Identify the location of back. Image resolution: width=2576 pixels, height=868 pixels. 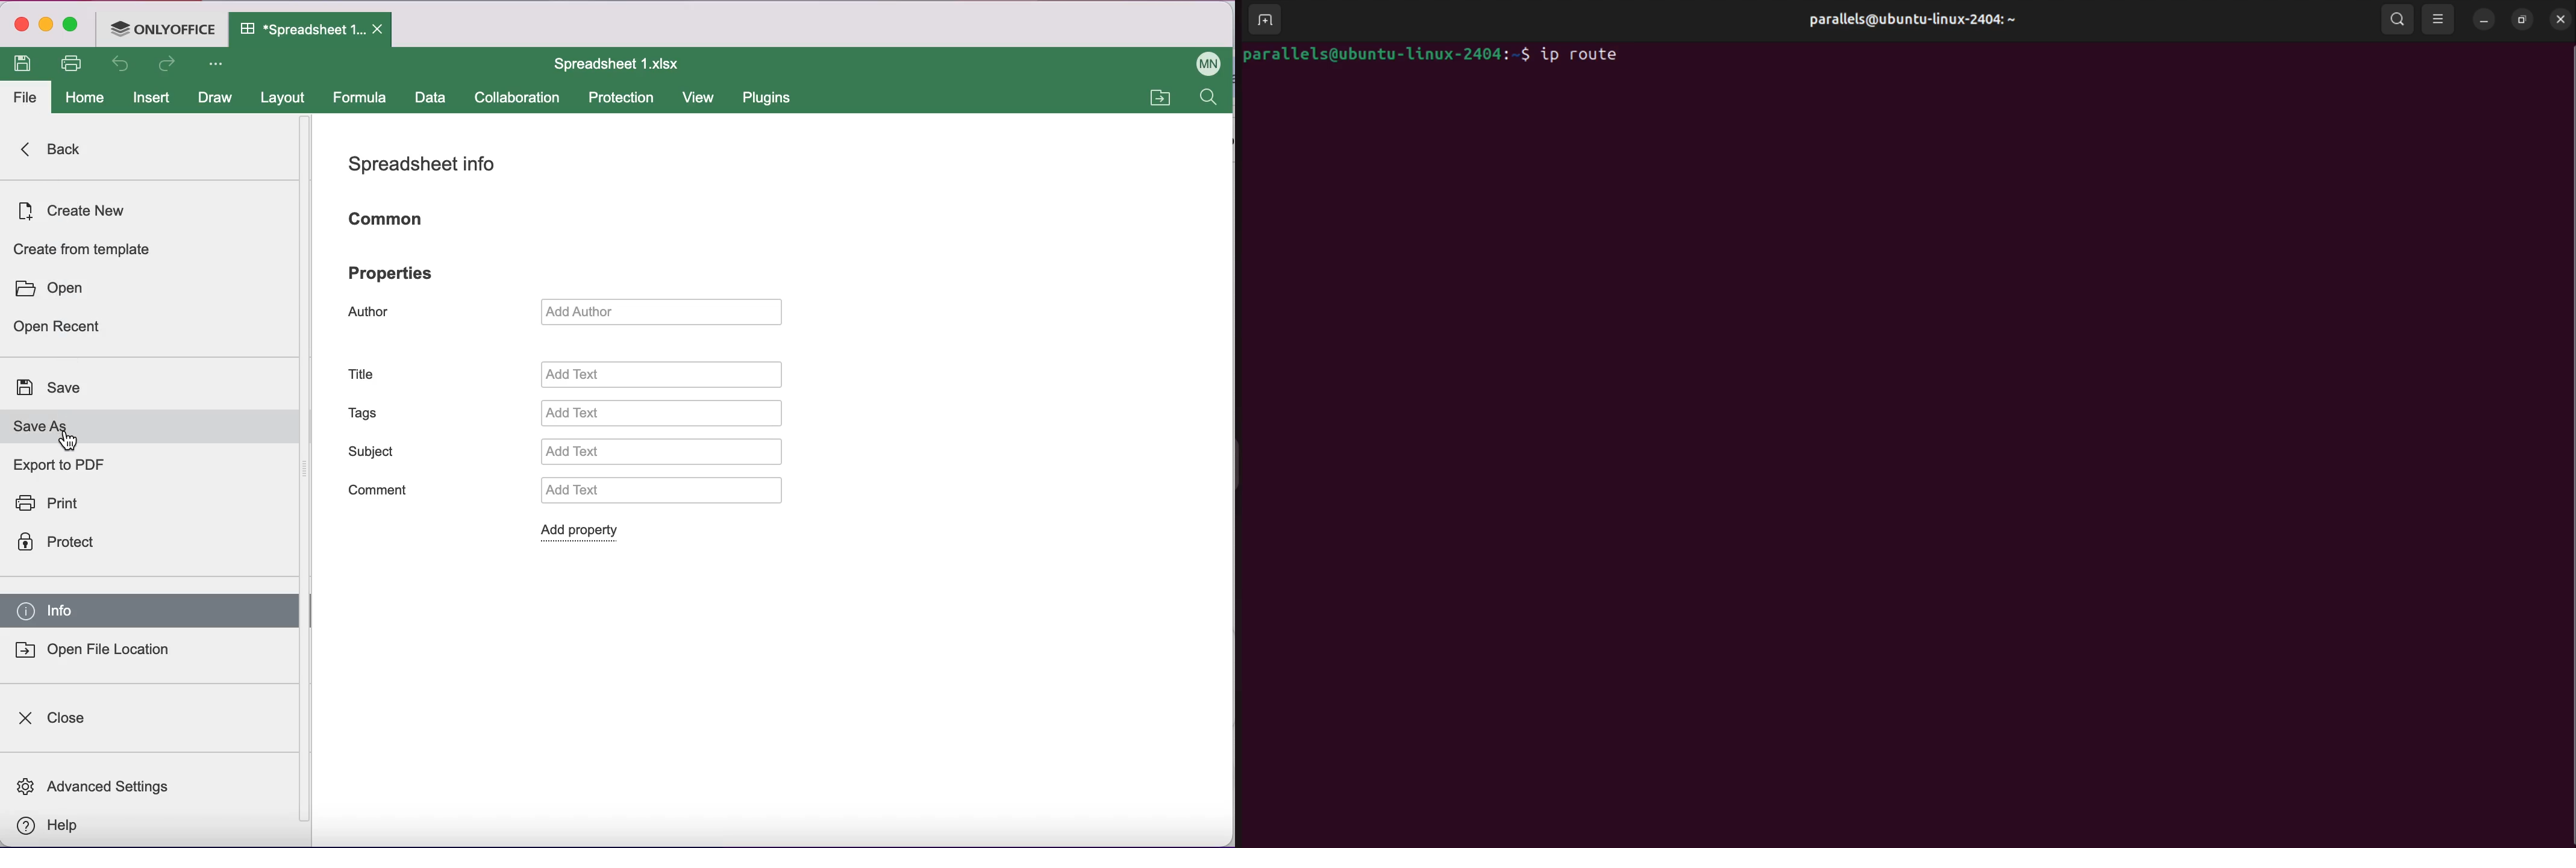
(58, 150).